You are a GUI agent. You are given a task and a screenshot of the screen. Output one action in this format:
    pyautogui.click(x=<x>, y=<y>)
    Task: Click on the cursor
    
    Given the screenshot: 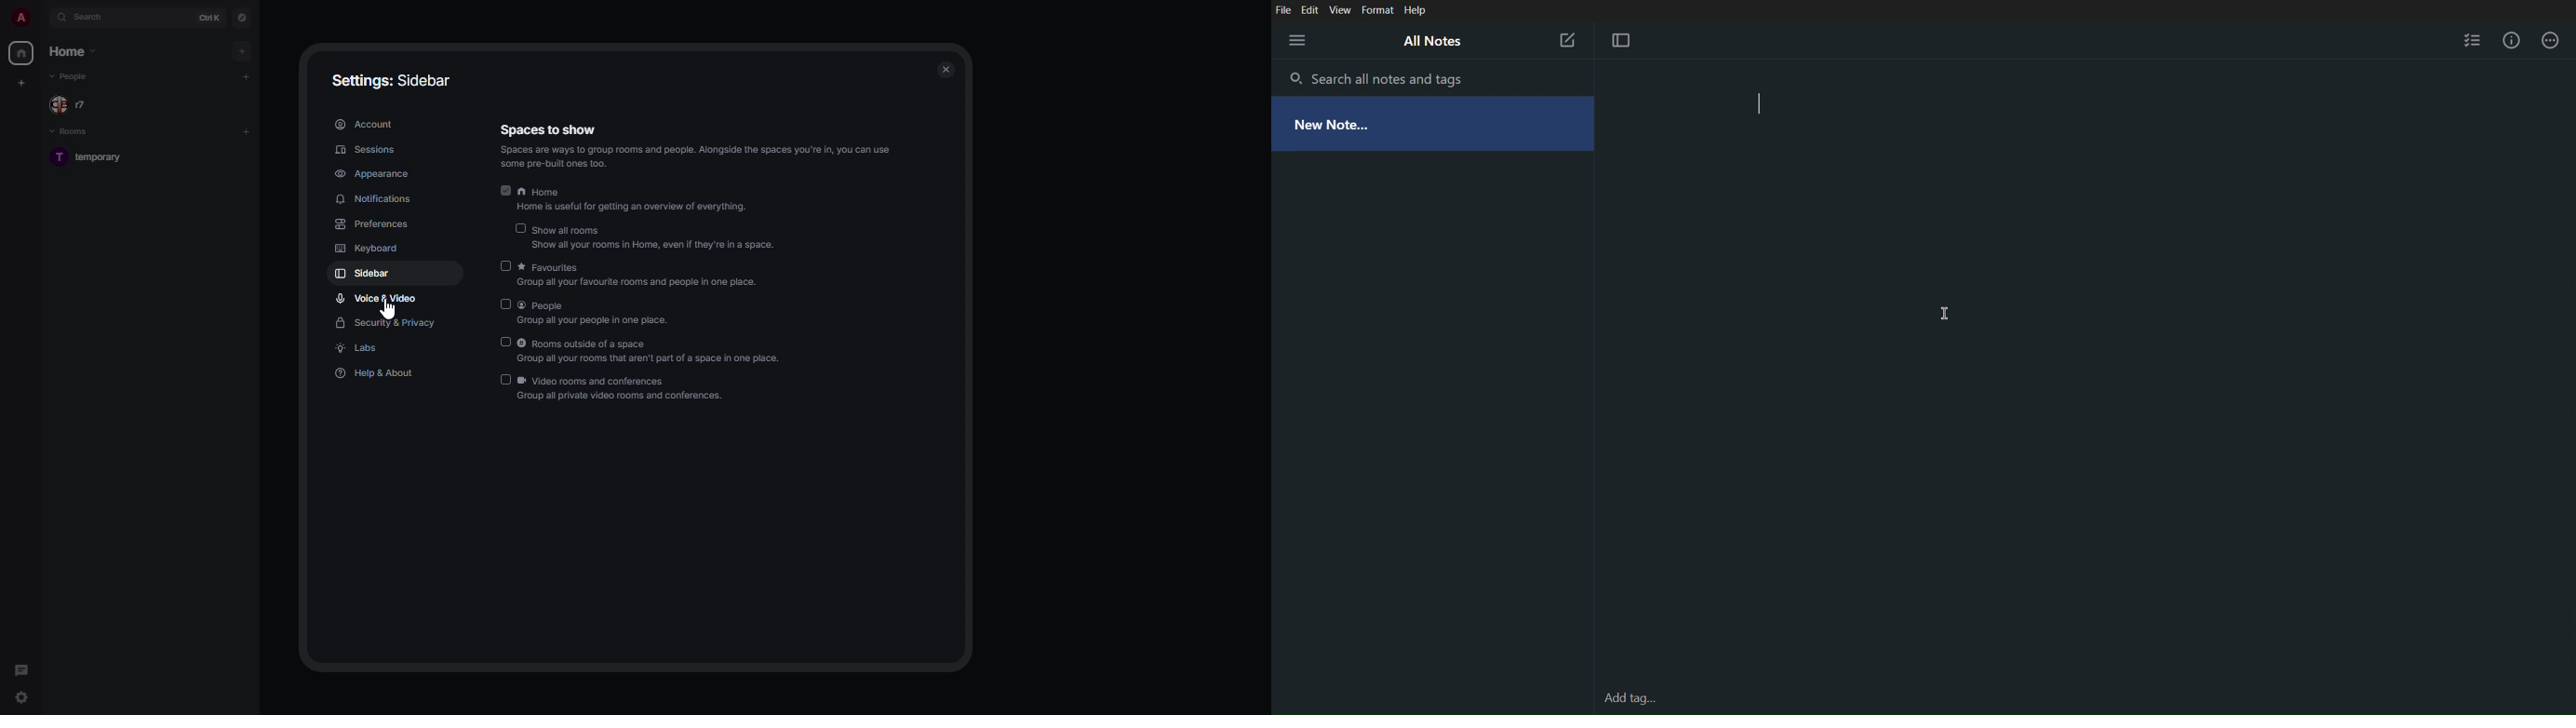 What is the action you would take?
    pyautogui.click(x=22, y=699)
    